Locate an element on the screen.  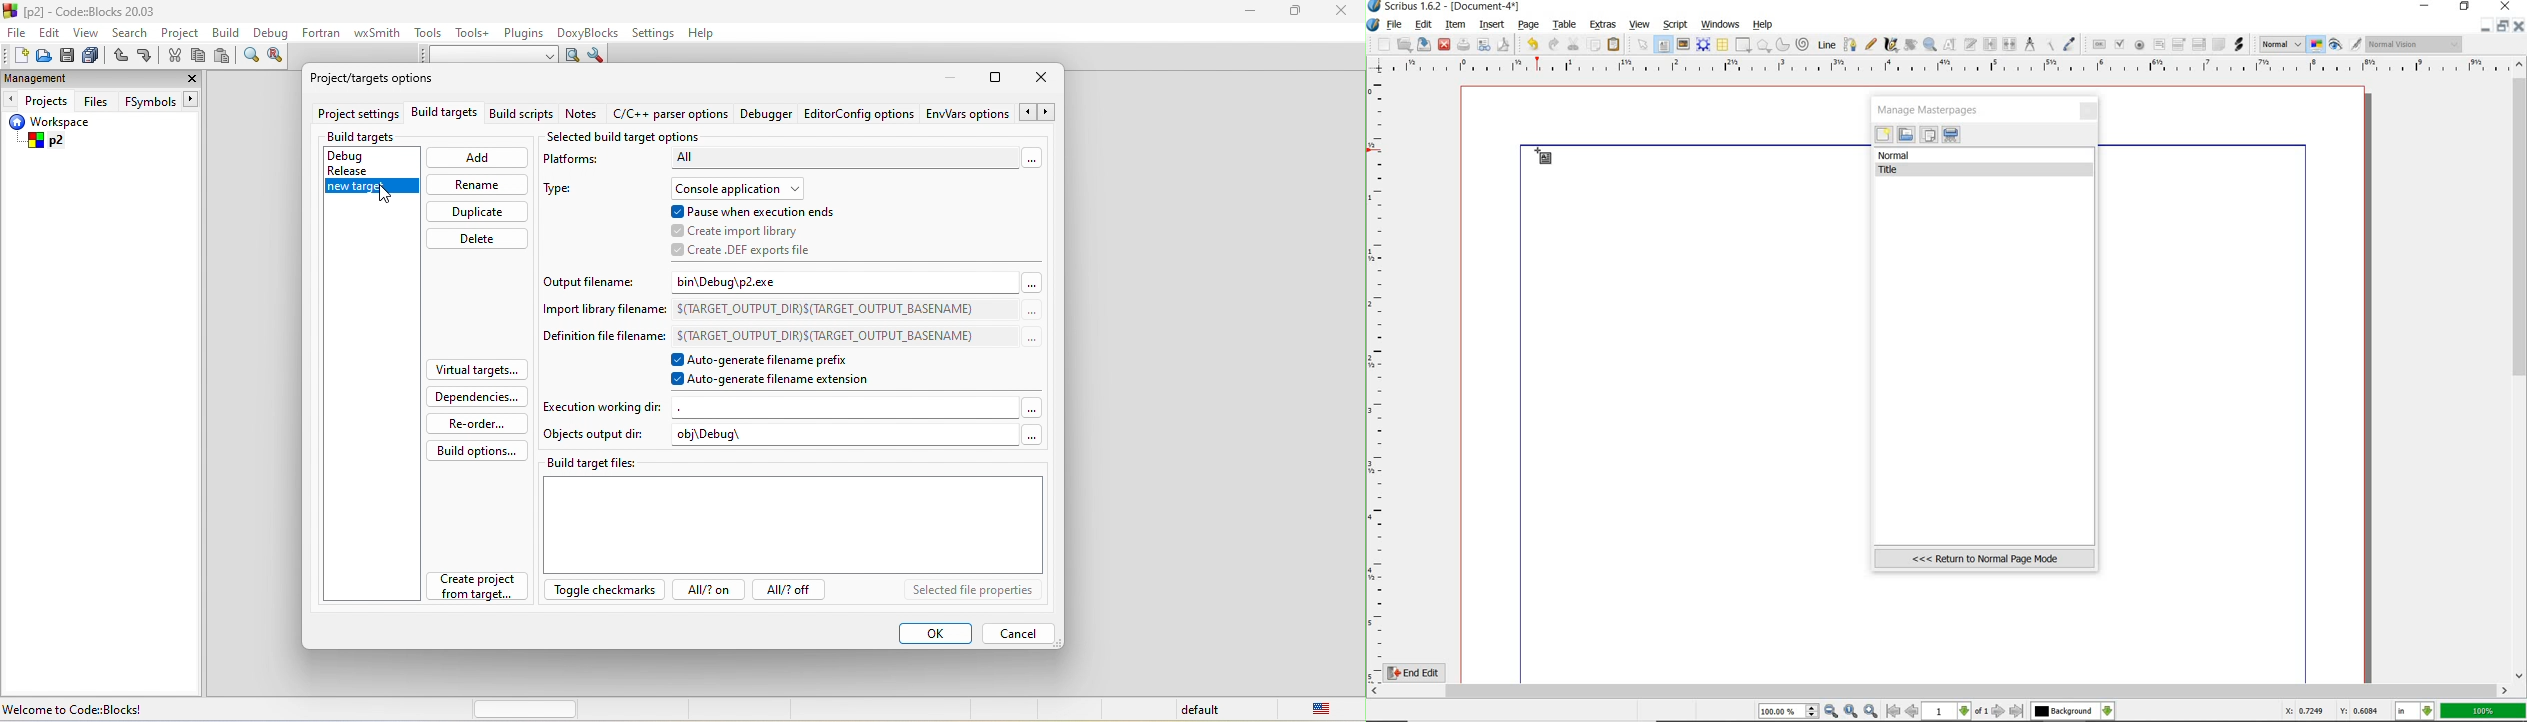
Scribus 1.6.2 - [Document-4*] is located at coordinates (1445, 7).